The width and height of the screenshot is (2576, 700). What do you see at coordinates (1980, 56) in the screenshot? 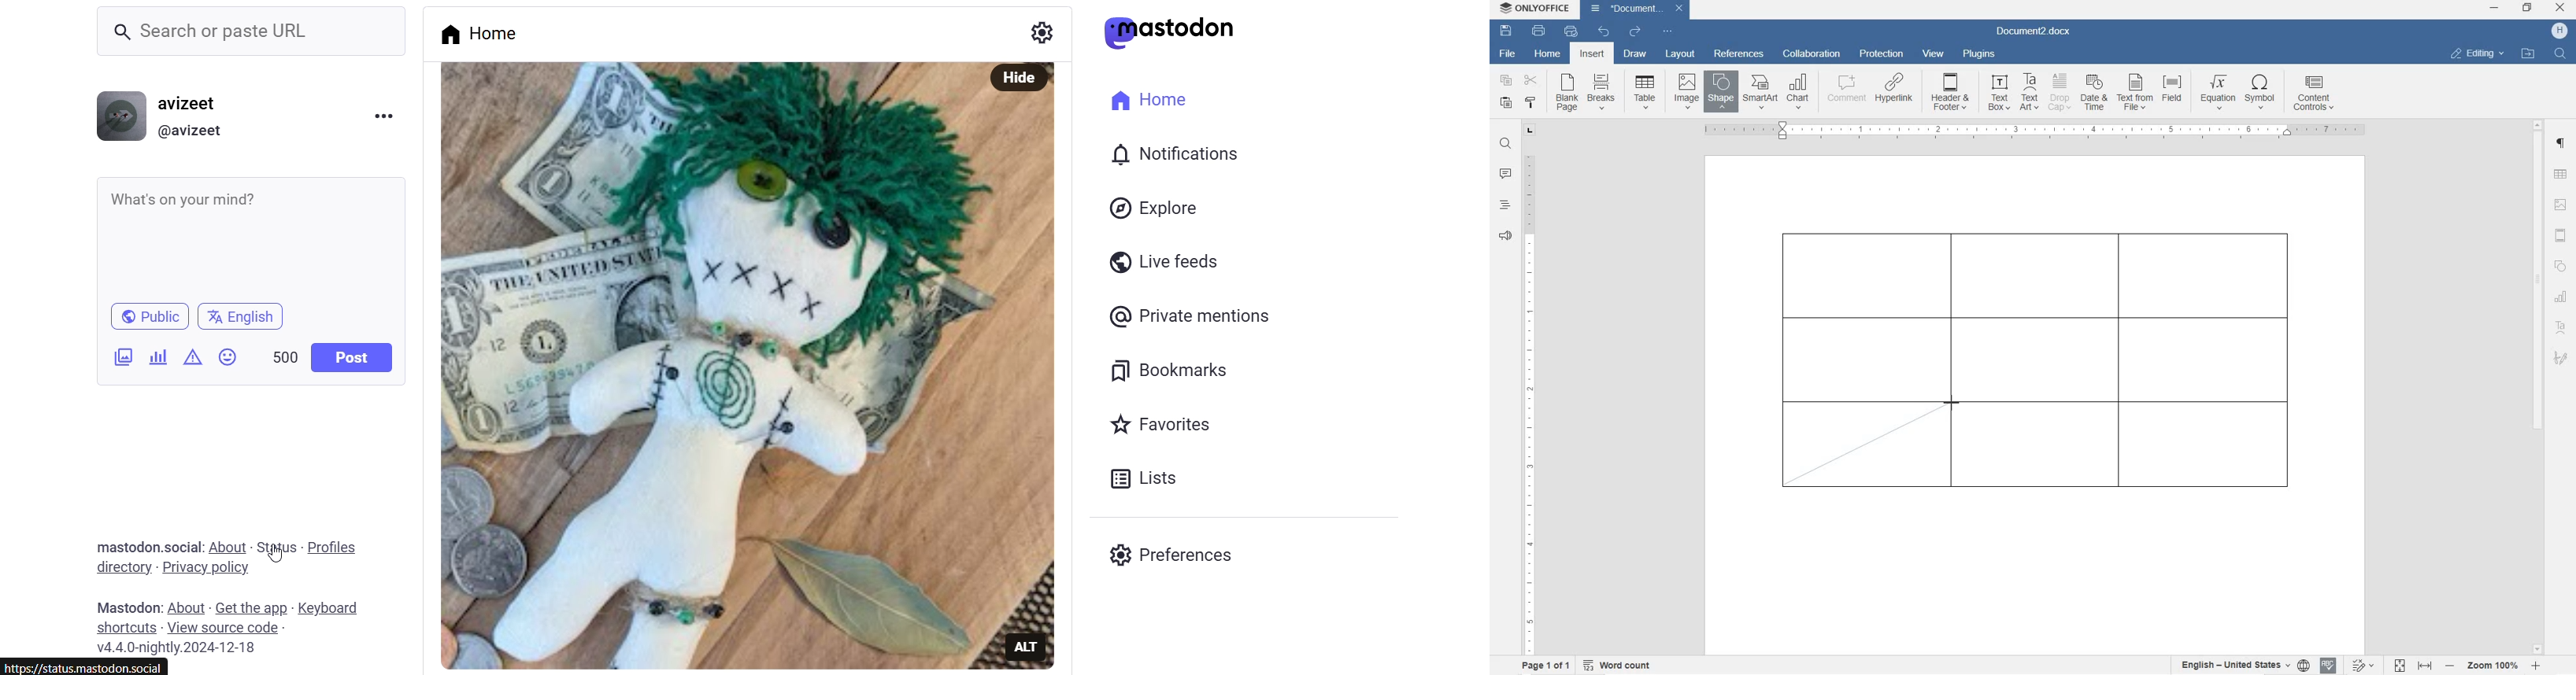
I see `plugins` at bounding box center [1980, 56].